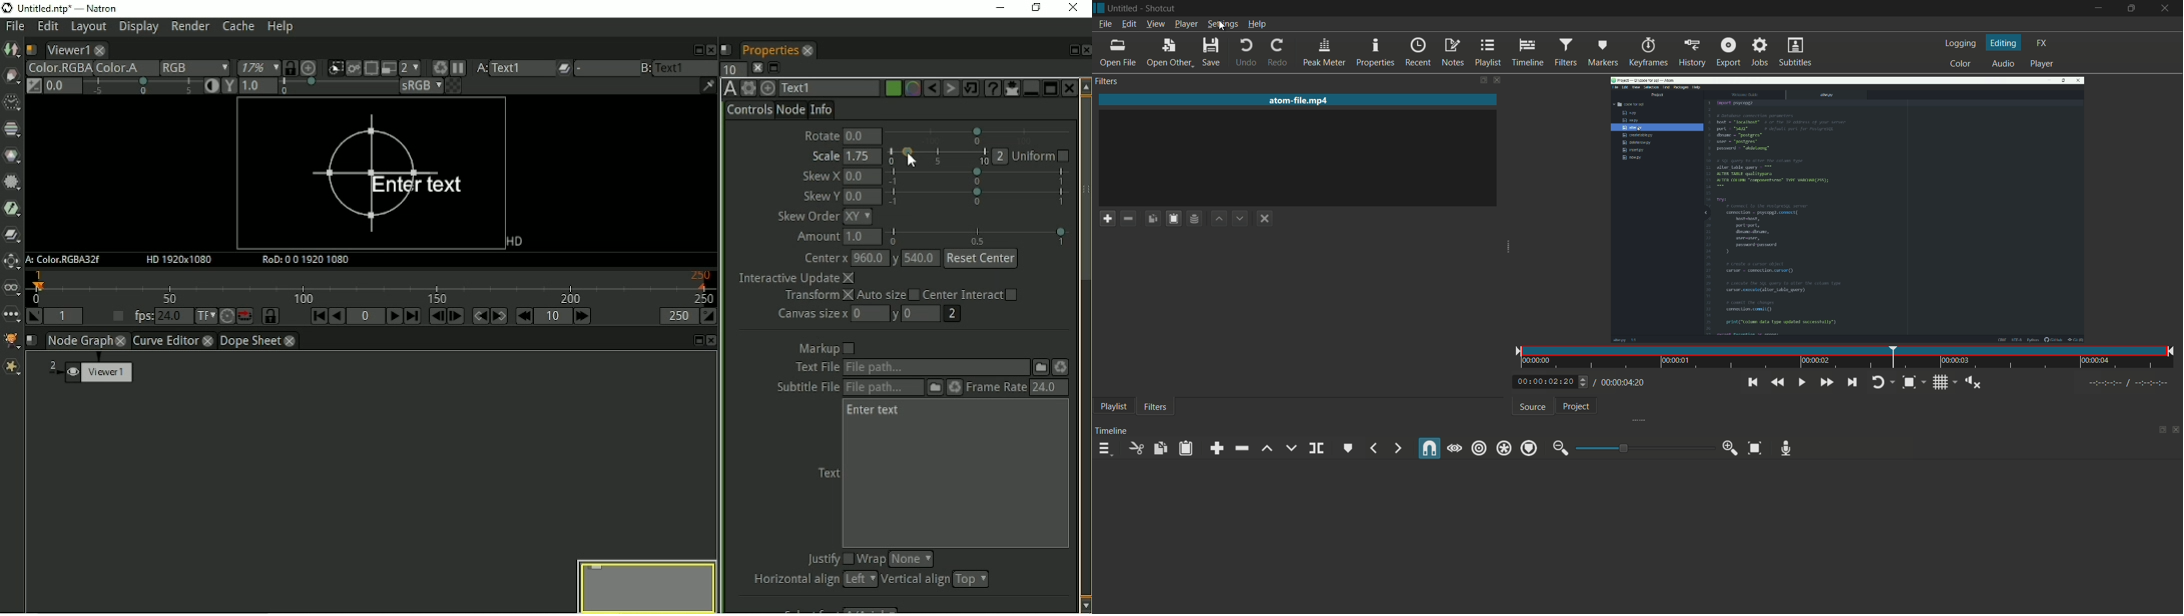 Image resolution: width=2184 pixels, height=616 pixels. Describe the element at coordinates (1647, 52) in the screenshot. I see `keyframes` at that location.